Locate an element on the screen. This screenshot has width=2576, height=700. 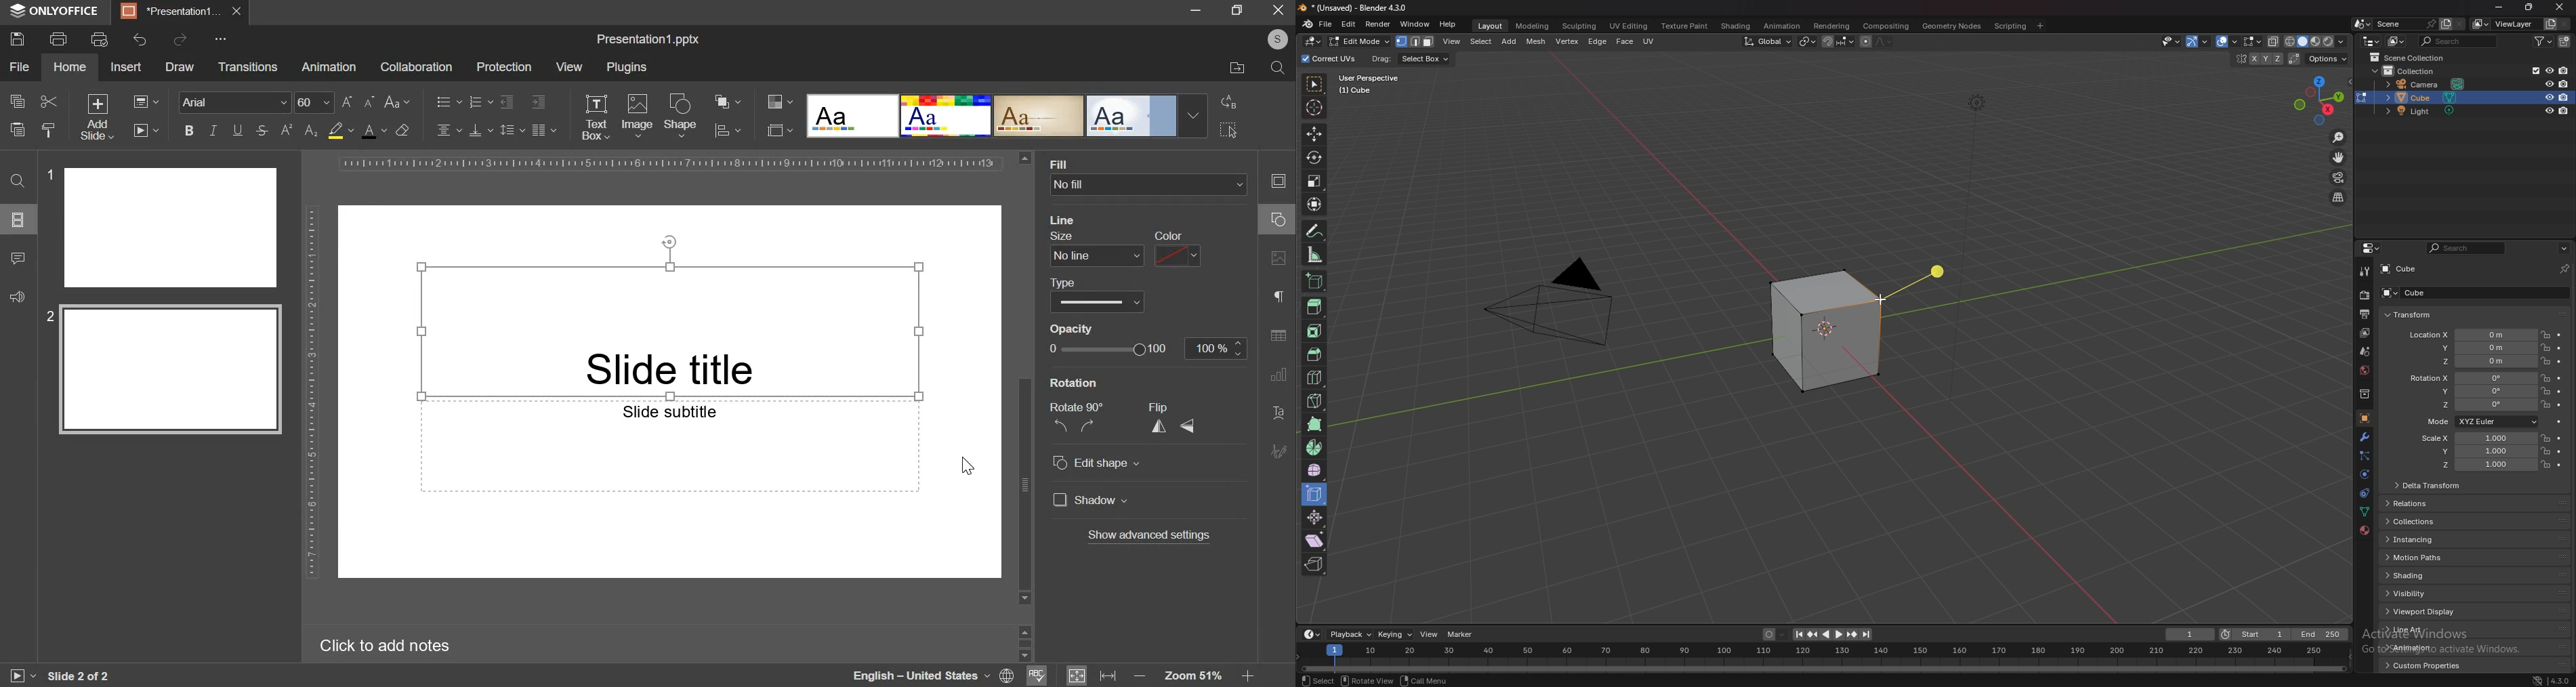
scale y is located at coordinates (2478, 452).